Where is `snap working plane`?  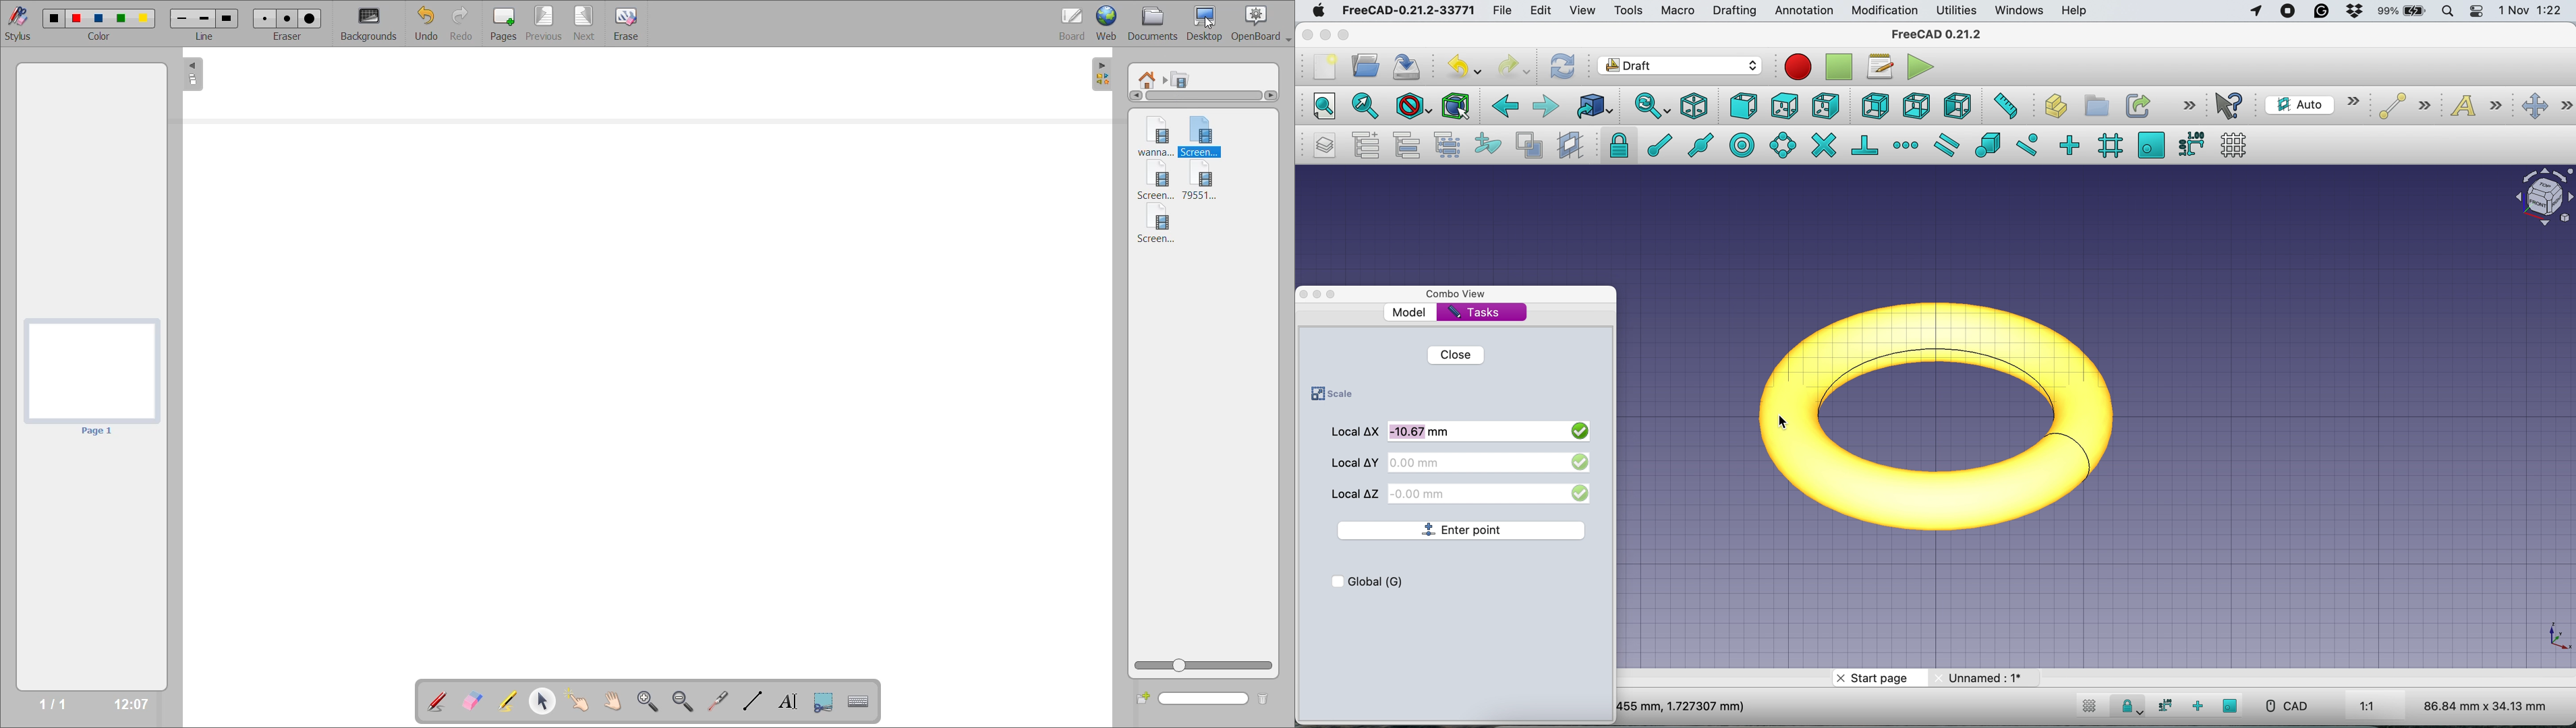 snap working plane is located at coordinates (2151, 145).